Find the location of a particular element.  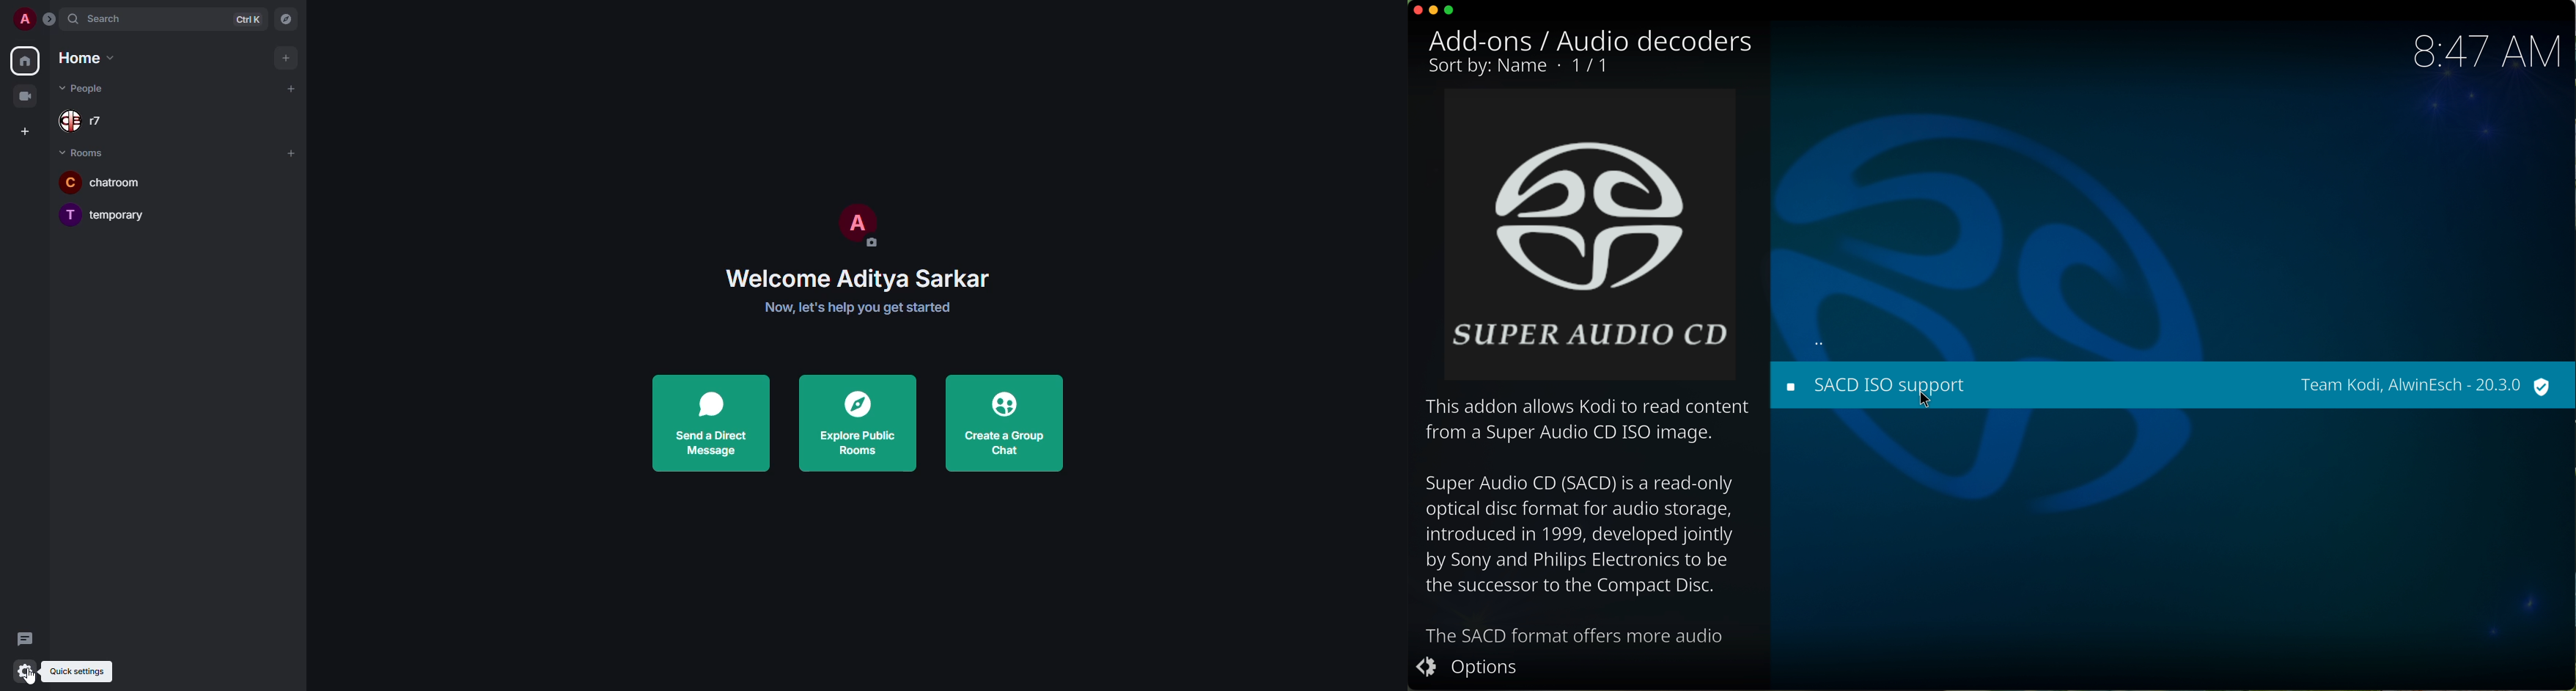

audio decoders is located at coordinates (1596, 39).